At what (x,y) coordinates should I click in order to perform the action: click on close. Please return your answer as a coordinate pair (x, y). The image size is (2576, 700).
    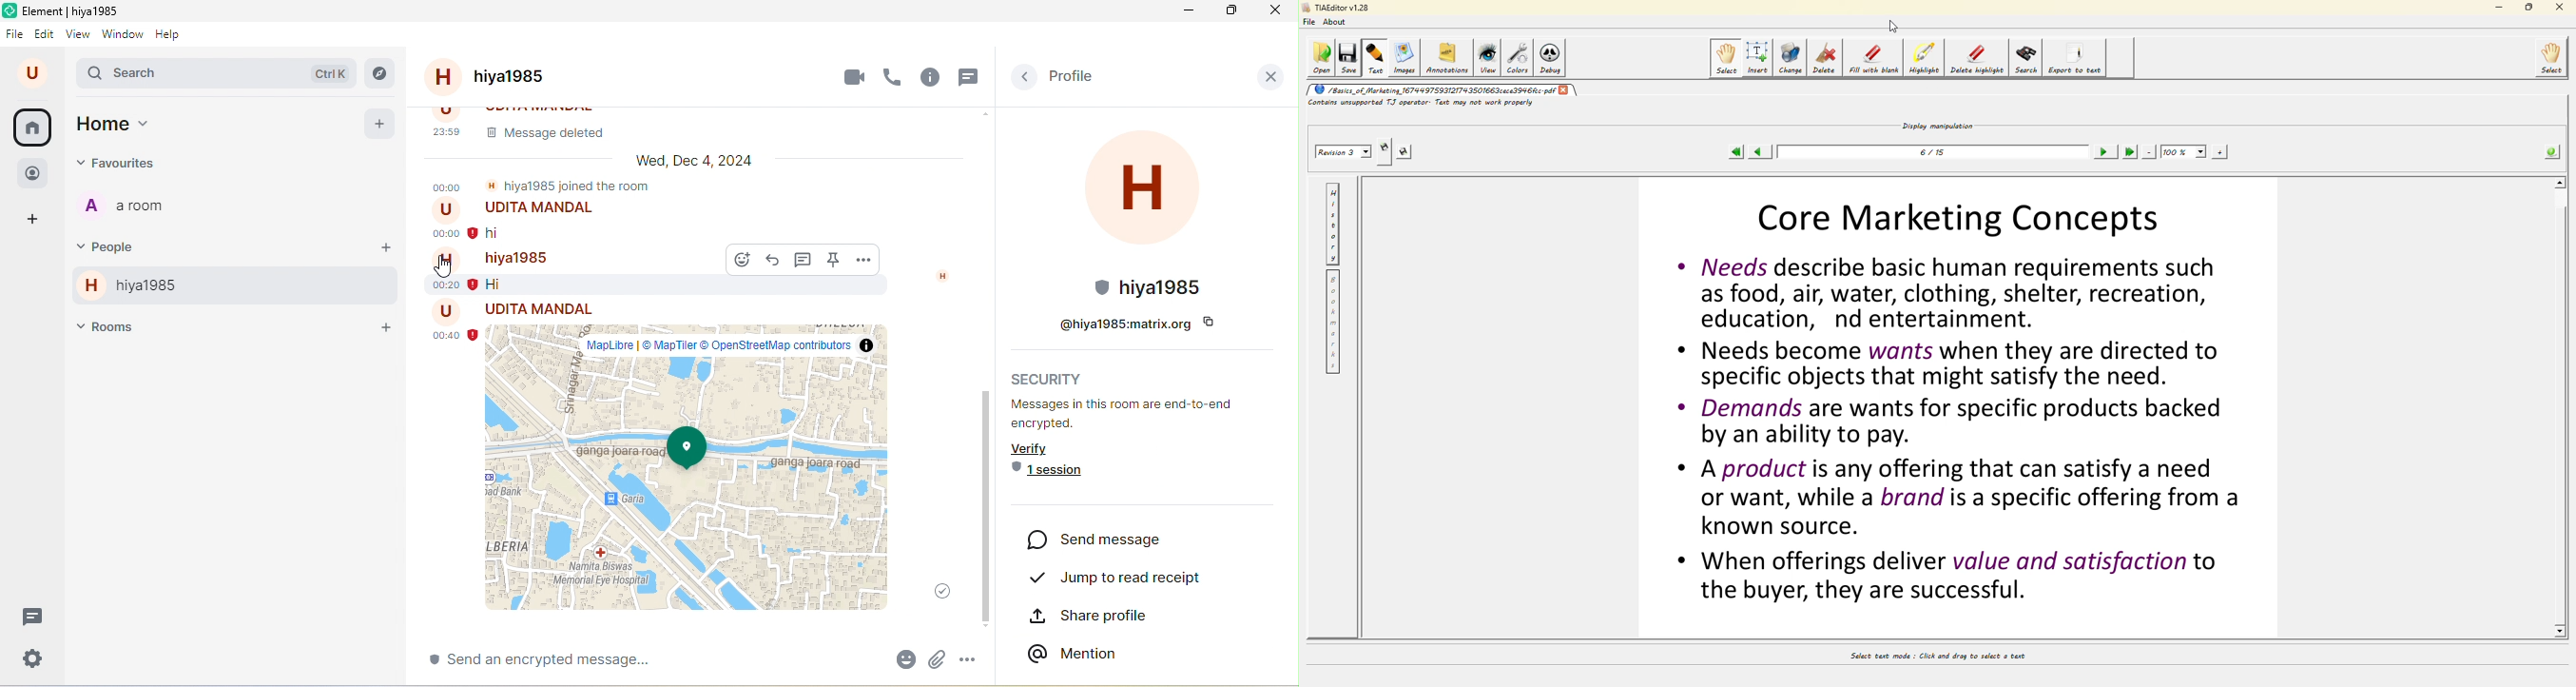
    Looking at the image, I should click on (1278, 79).